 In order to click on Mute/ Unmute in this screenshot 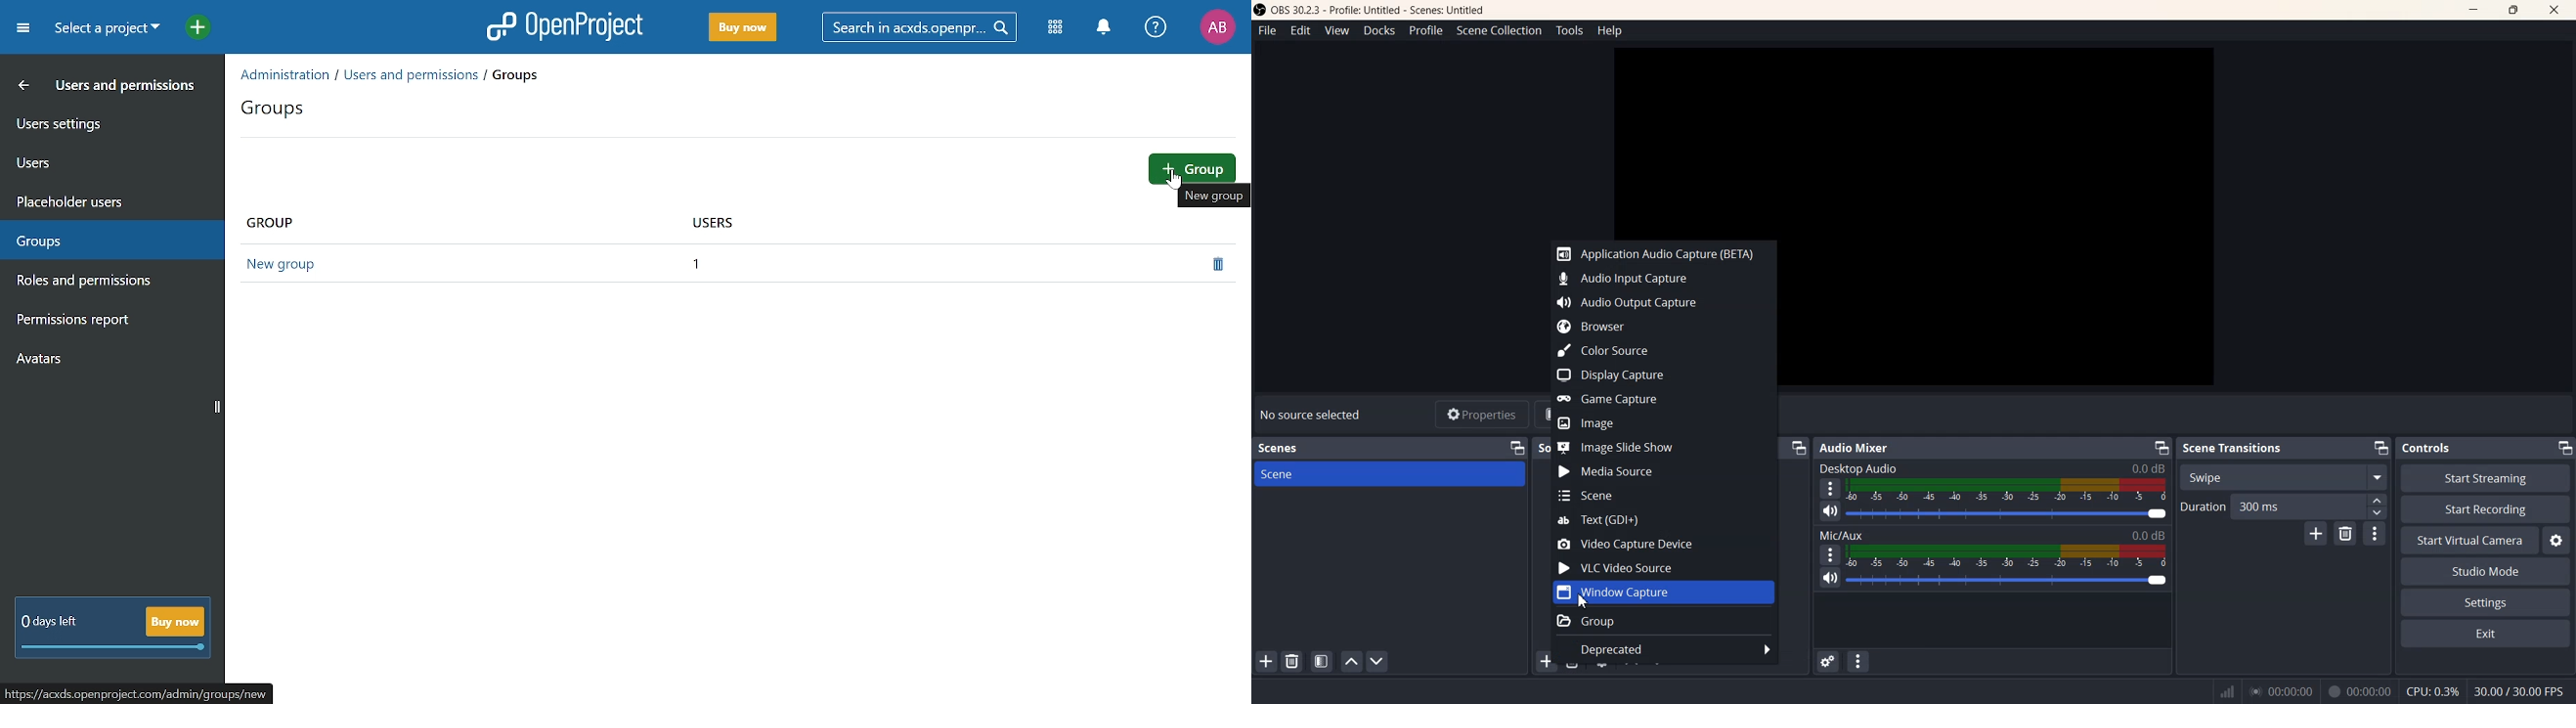, I will do `click(1830, 512)`.